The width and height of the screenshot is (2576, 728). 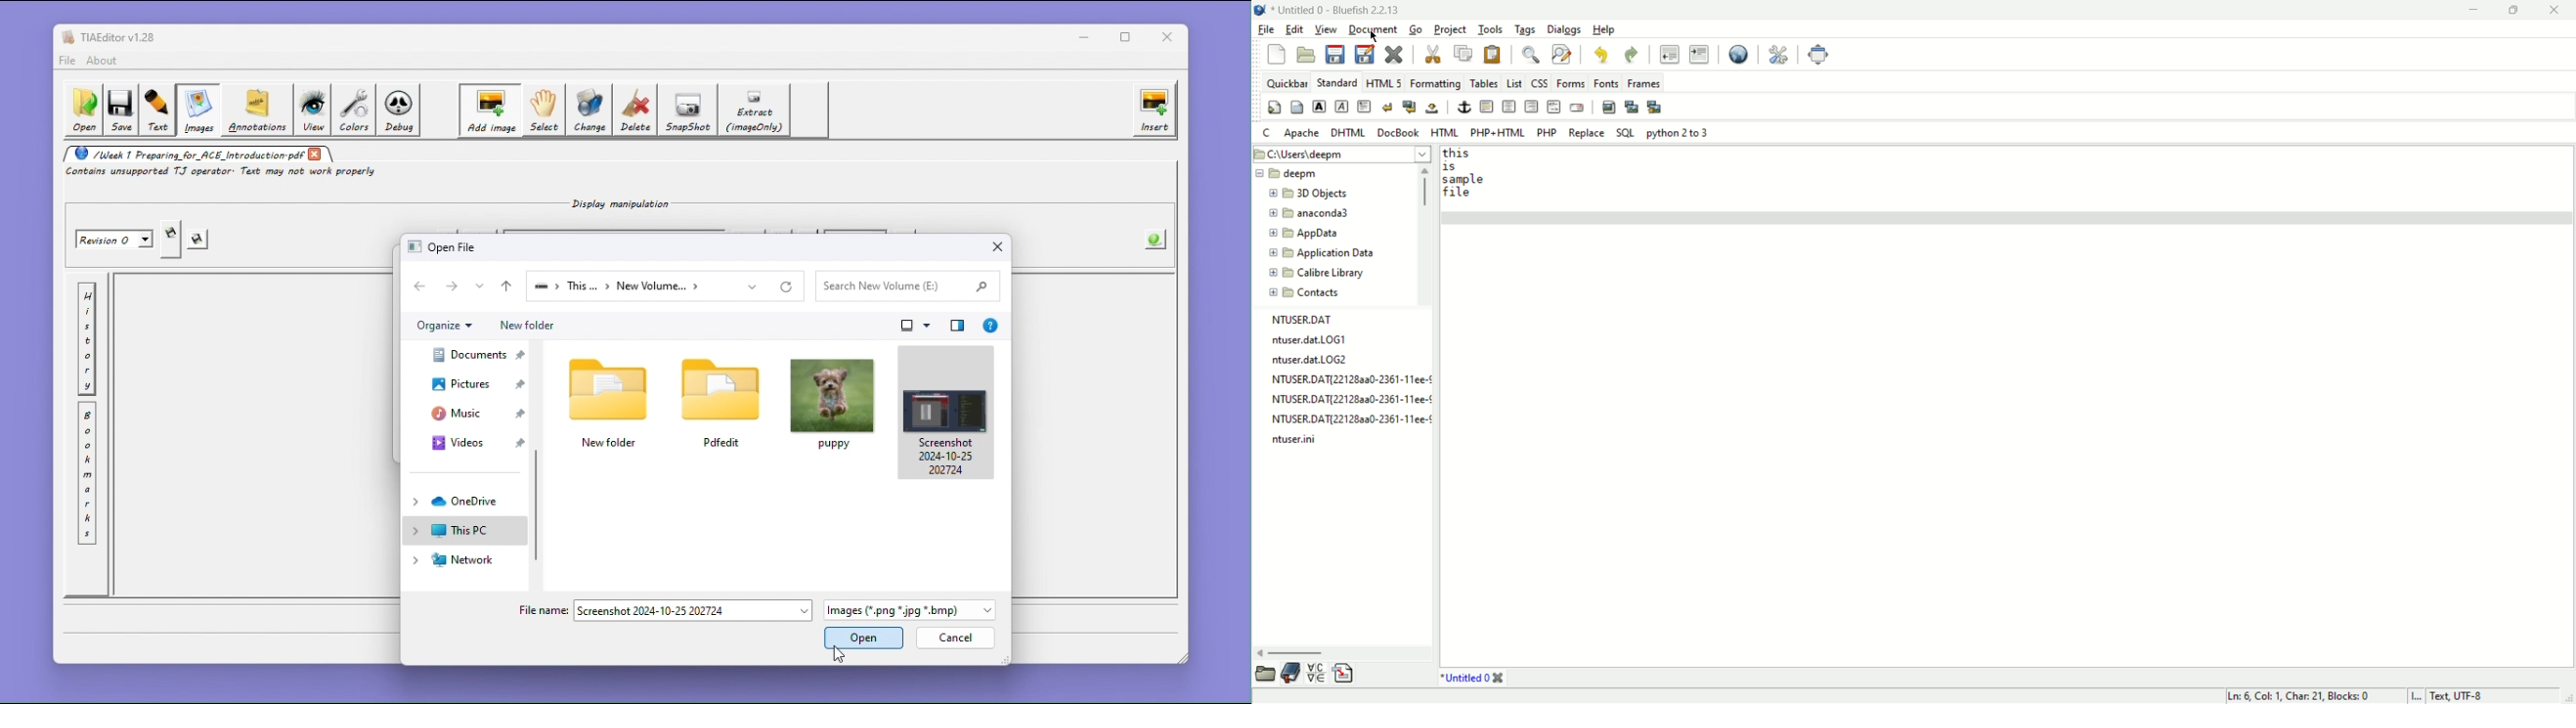 I want to click on preview in browser, so click(x=1740, y=54).